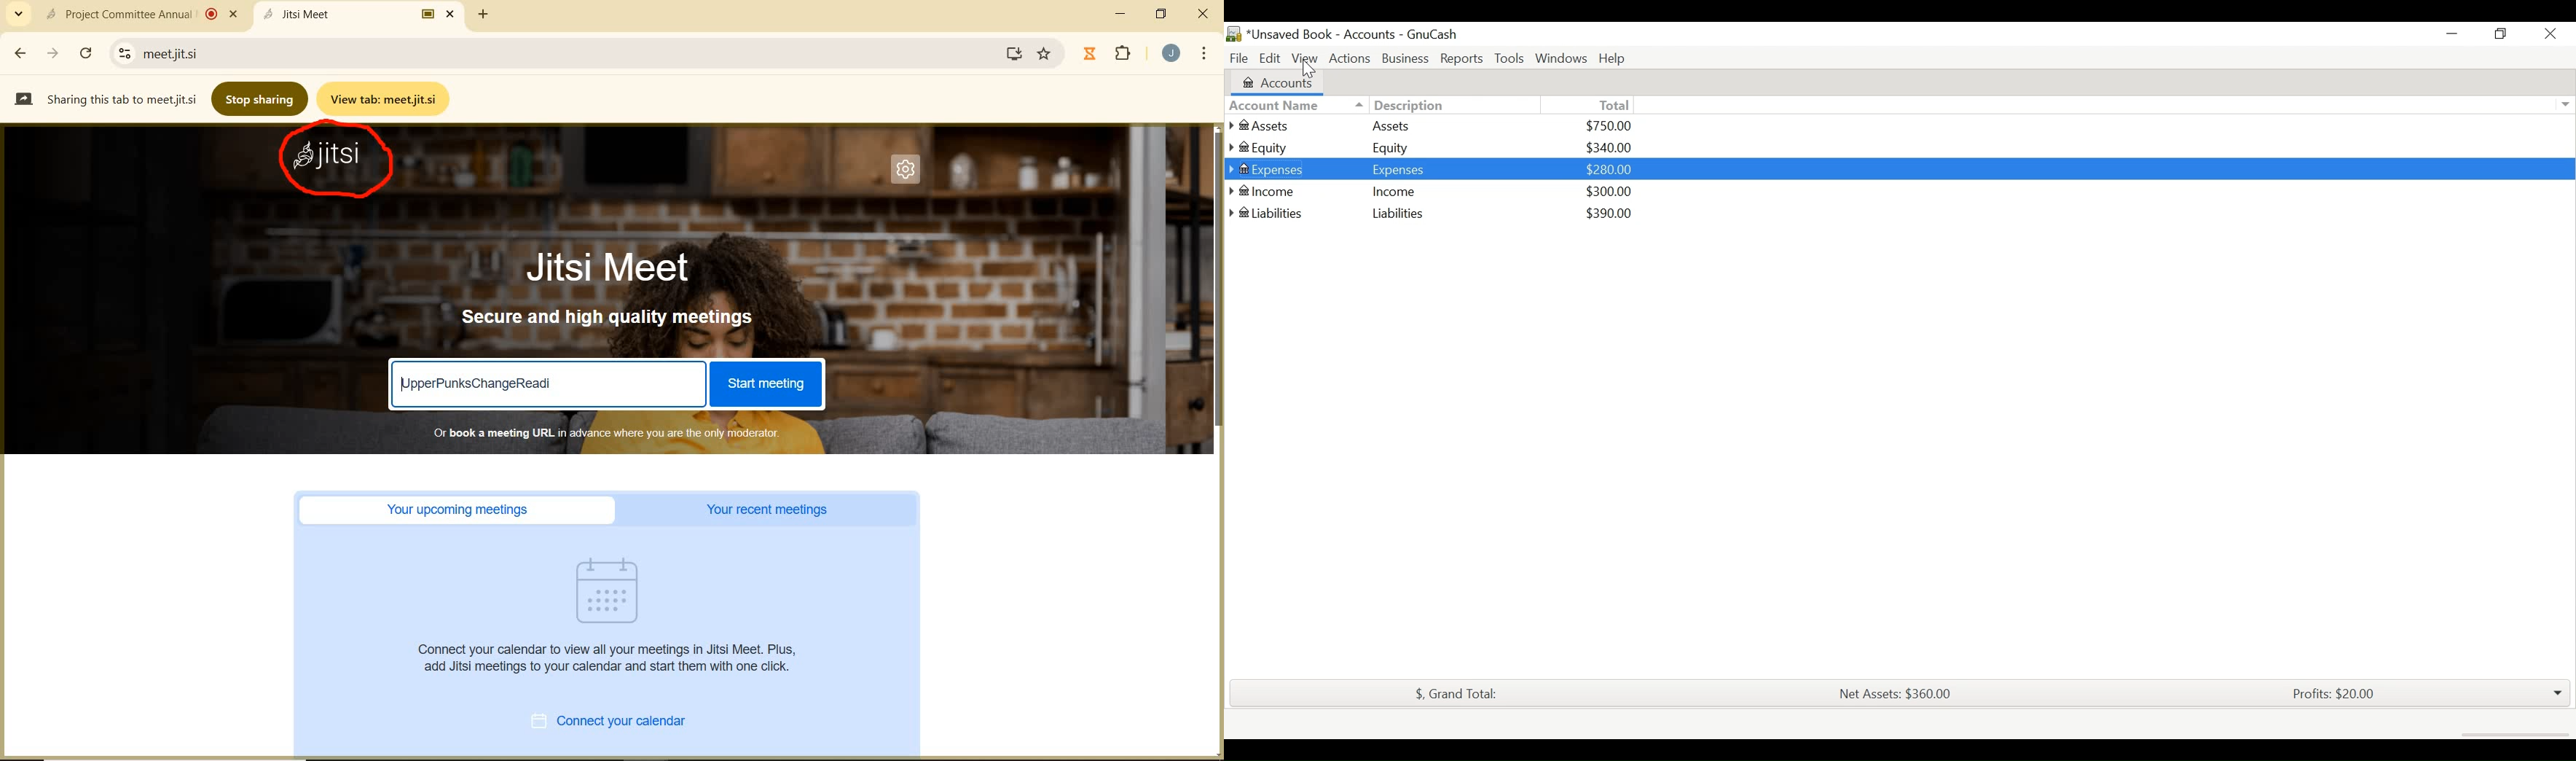 The image size is (2576, 784). Describe the element at coordinates (386, 98) in the screenshot. I see `VIEW TAB: MEET.JIT.SI` at that location.